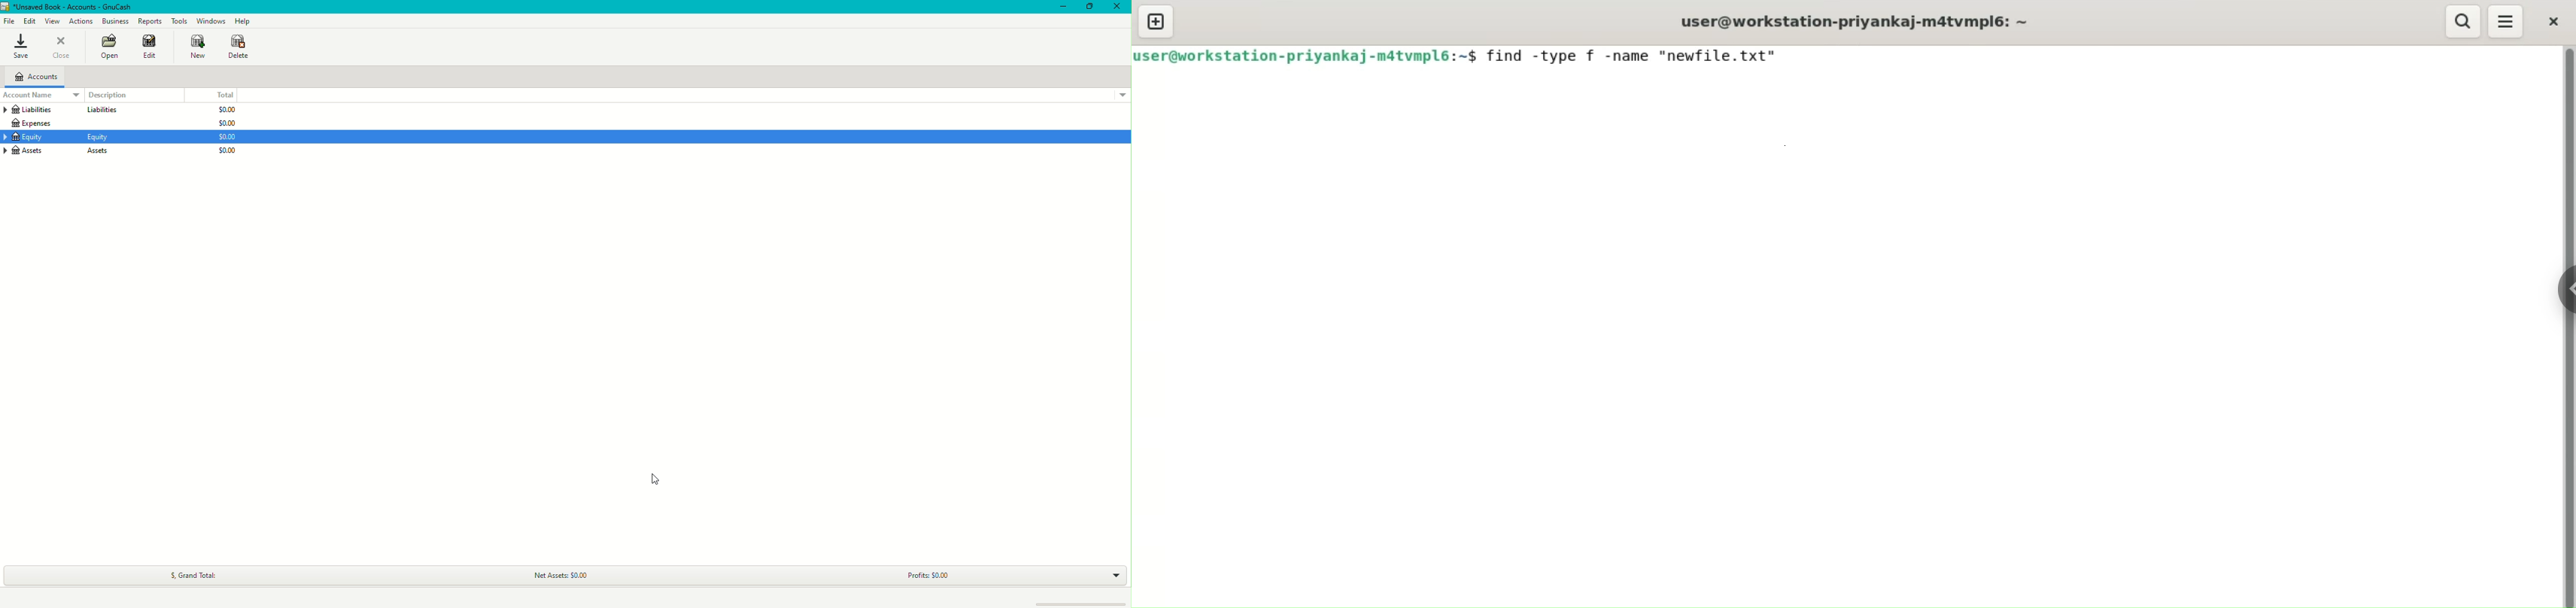 The image size is (2576, 616). Describe the element at coordinates (34, 110) in the screenshot. I see `Liabilities` at that location.